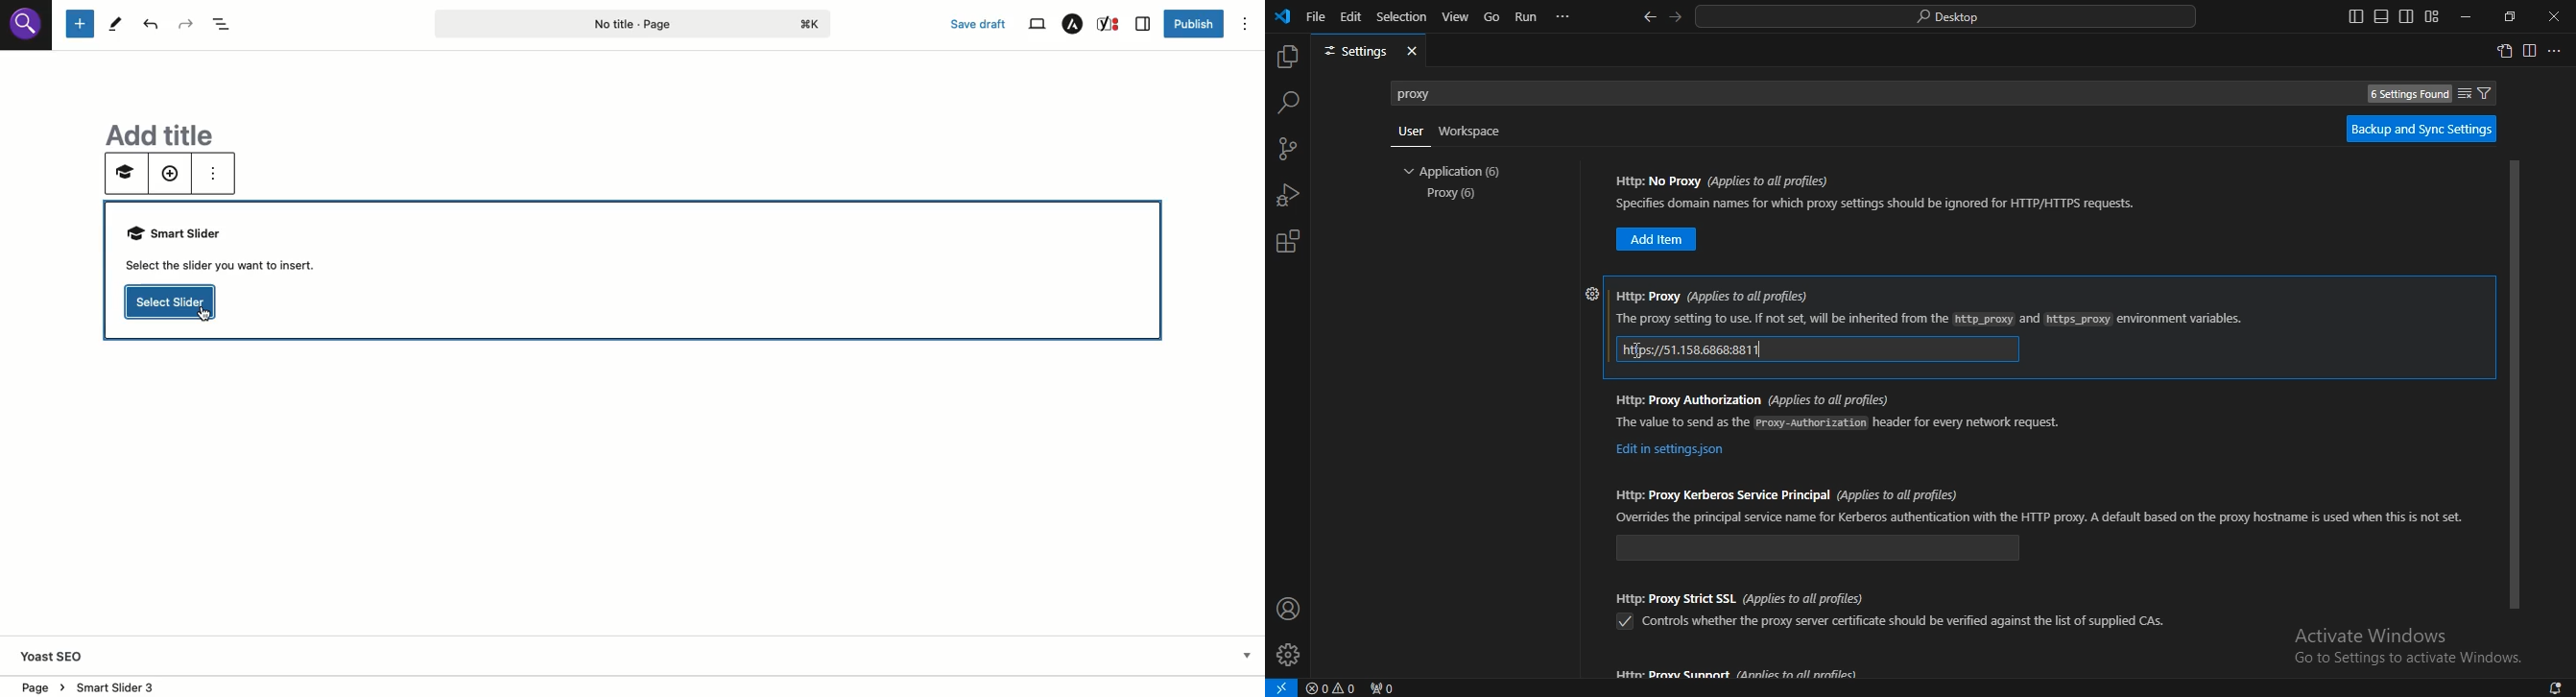 The height and width of the screenshot is (700, 2576). I want to click on ..., so click(1565, 17).